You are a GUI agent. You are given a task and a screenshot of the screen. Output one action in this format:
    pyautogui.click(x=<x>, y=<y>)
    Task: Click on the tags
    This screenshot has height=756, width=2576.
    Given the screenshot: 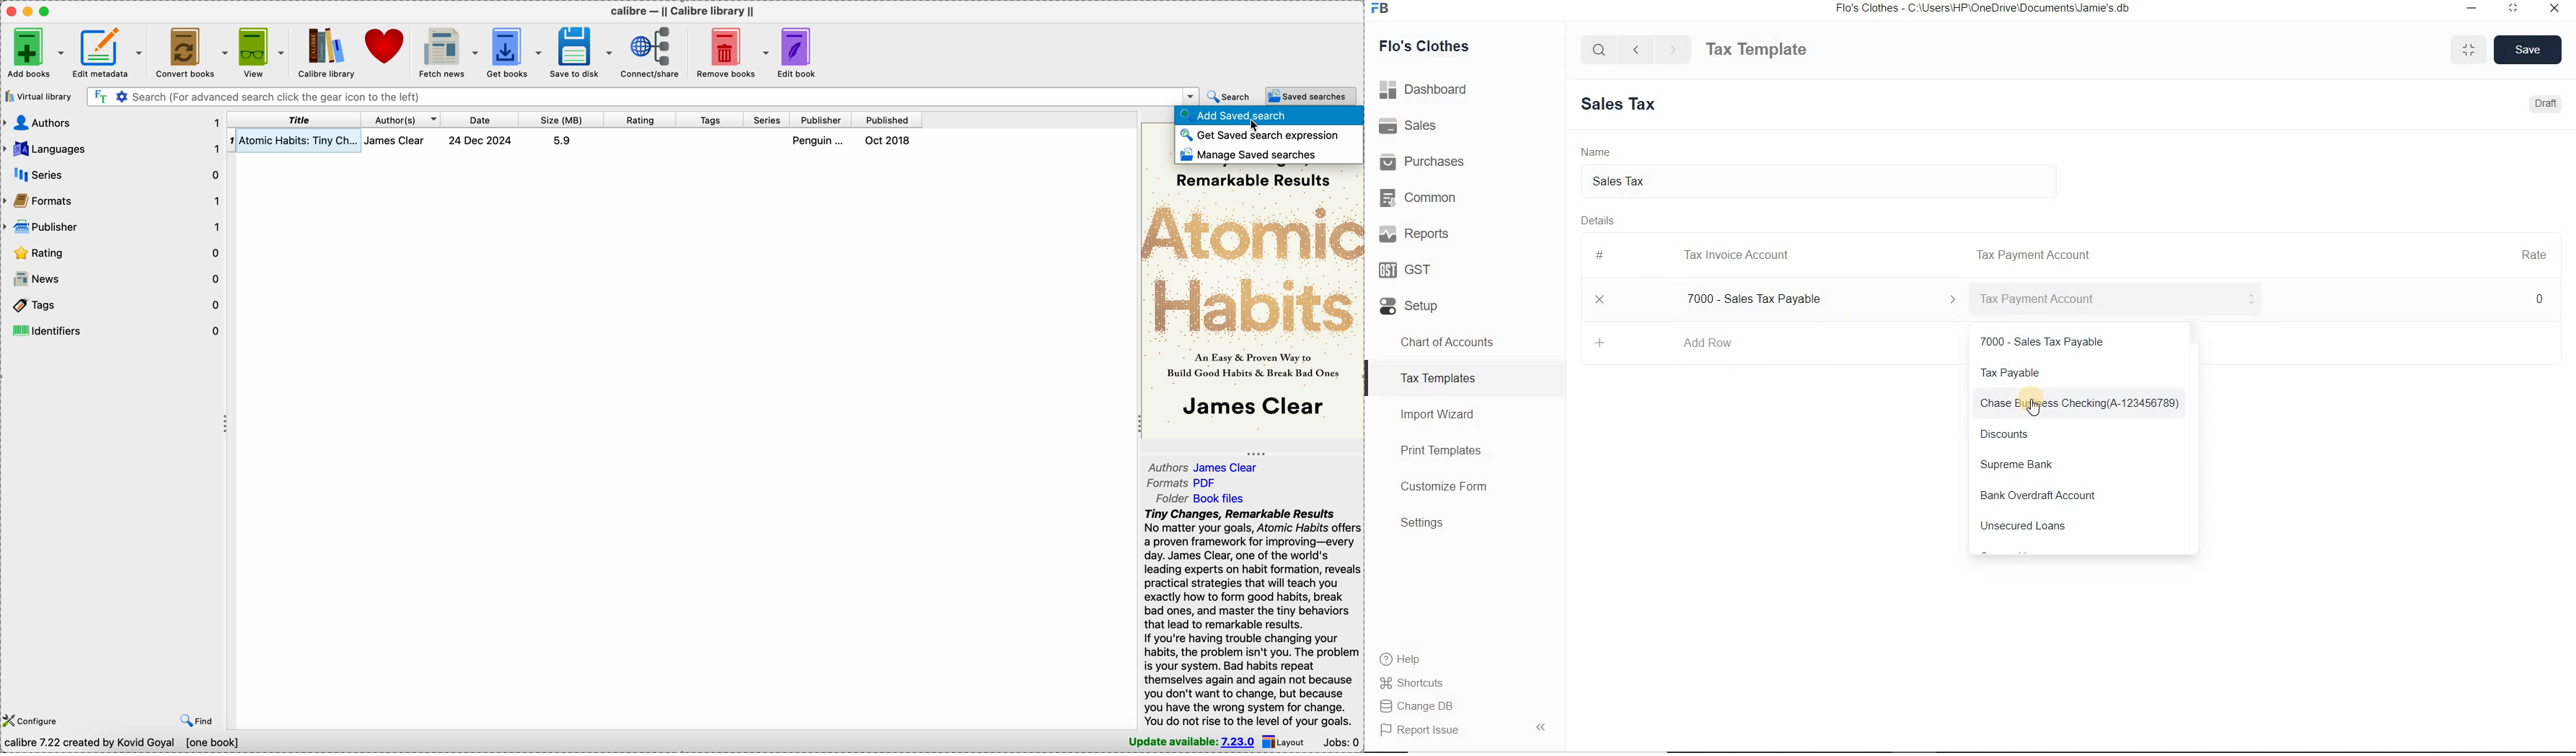 What is the action you would take?
    pyautogui.click(x=711, y=121)
    